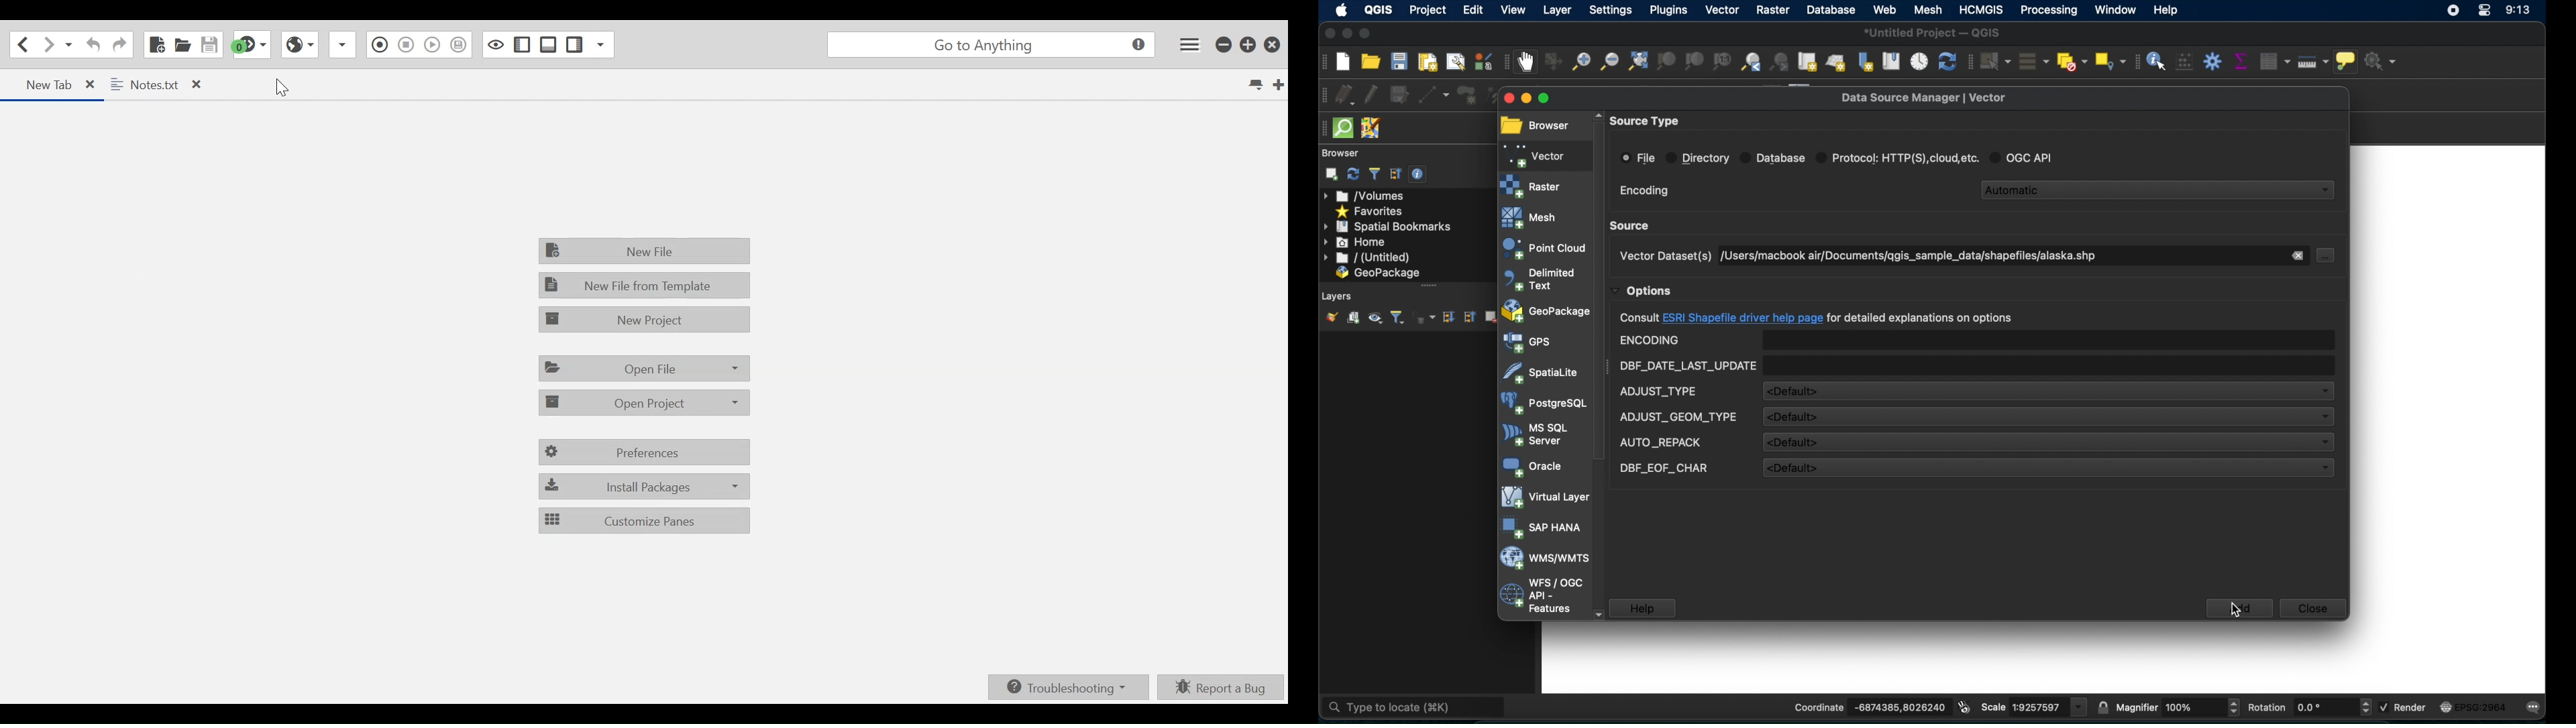 This screenshot has width=2576, height=728. What do you see at coordinates (1400, 62) in the screenshot?
I see `save project` at bounding box center [1400, 62].